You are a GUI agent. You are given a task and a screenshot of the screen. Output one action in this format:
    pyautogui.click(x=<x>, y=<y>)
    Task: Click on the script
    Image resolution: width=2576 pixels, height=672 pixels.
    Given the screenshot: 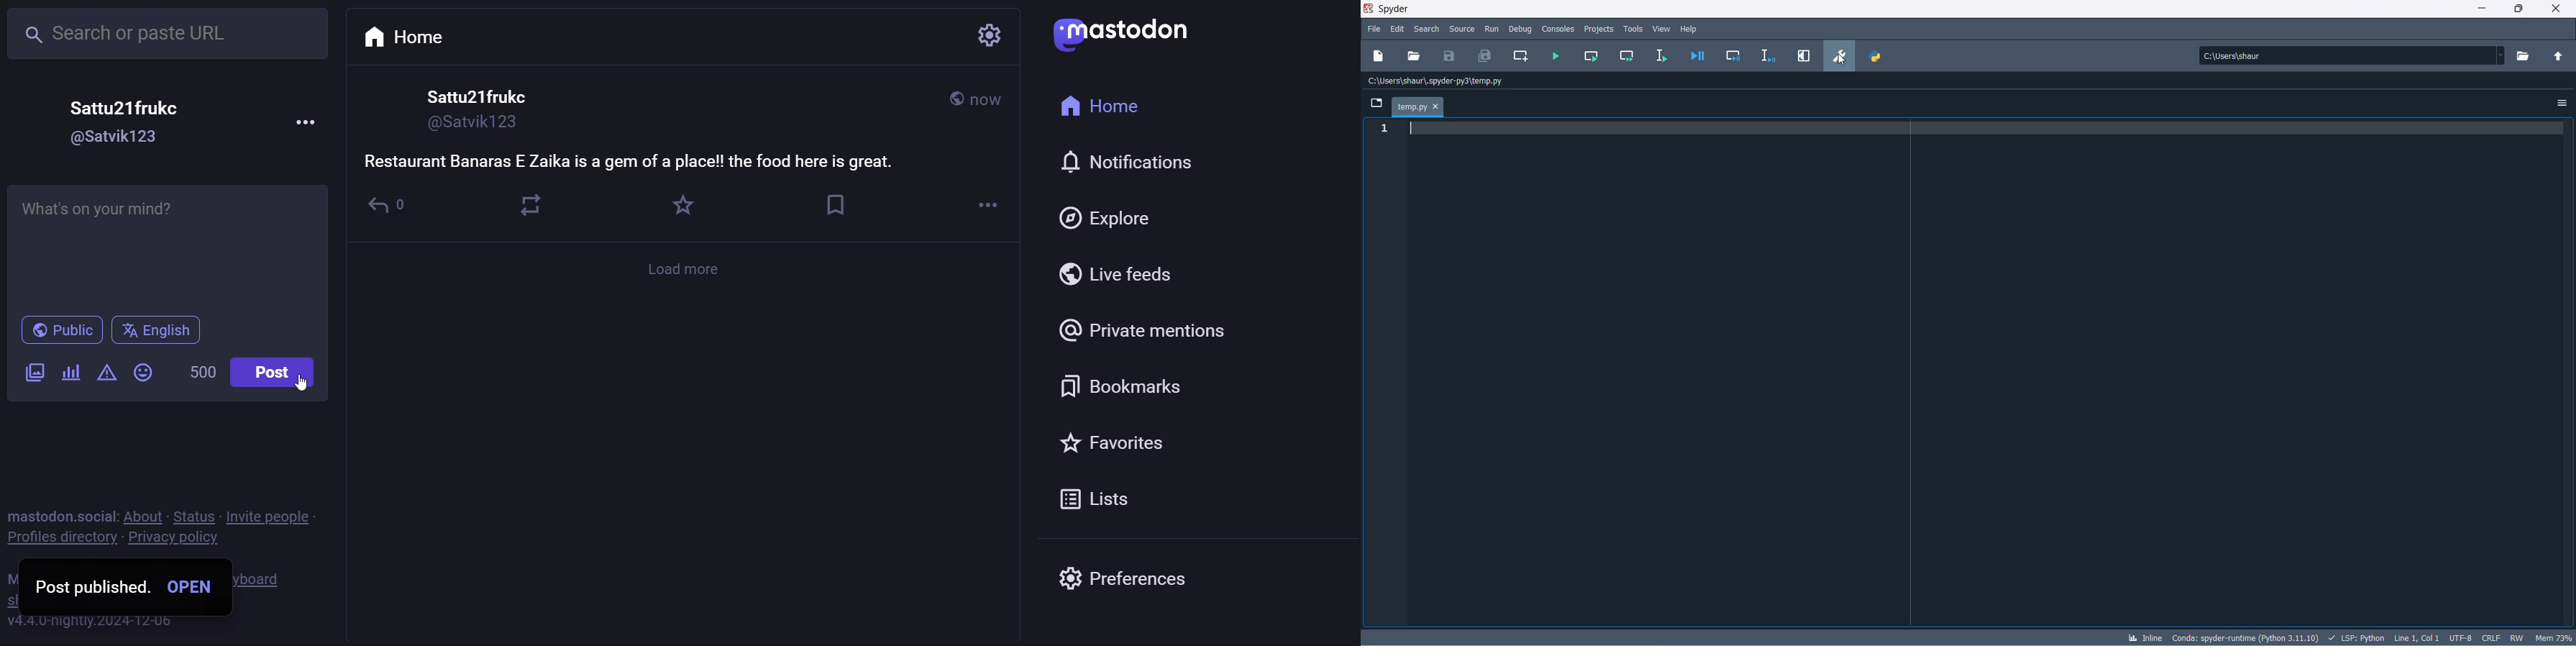 What is the action you would take?
    pyautogui.click(x=2357, y=637)
    